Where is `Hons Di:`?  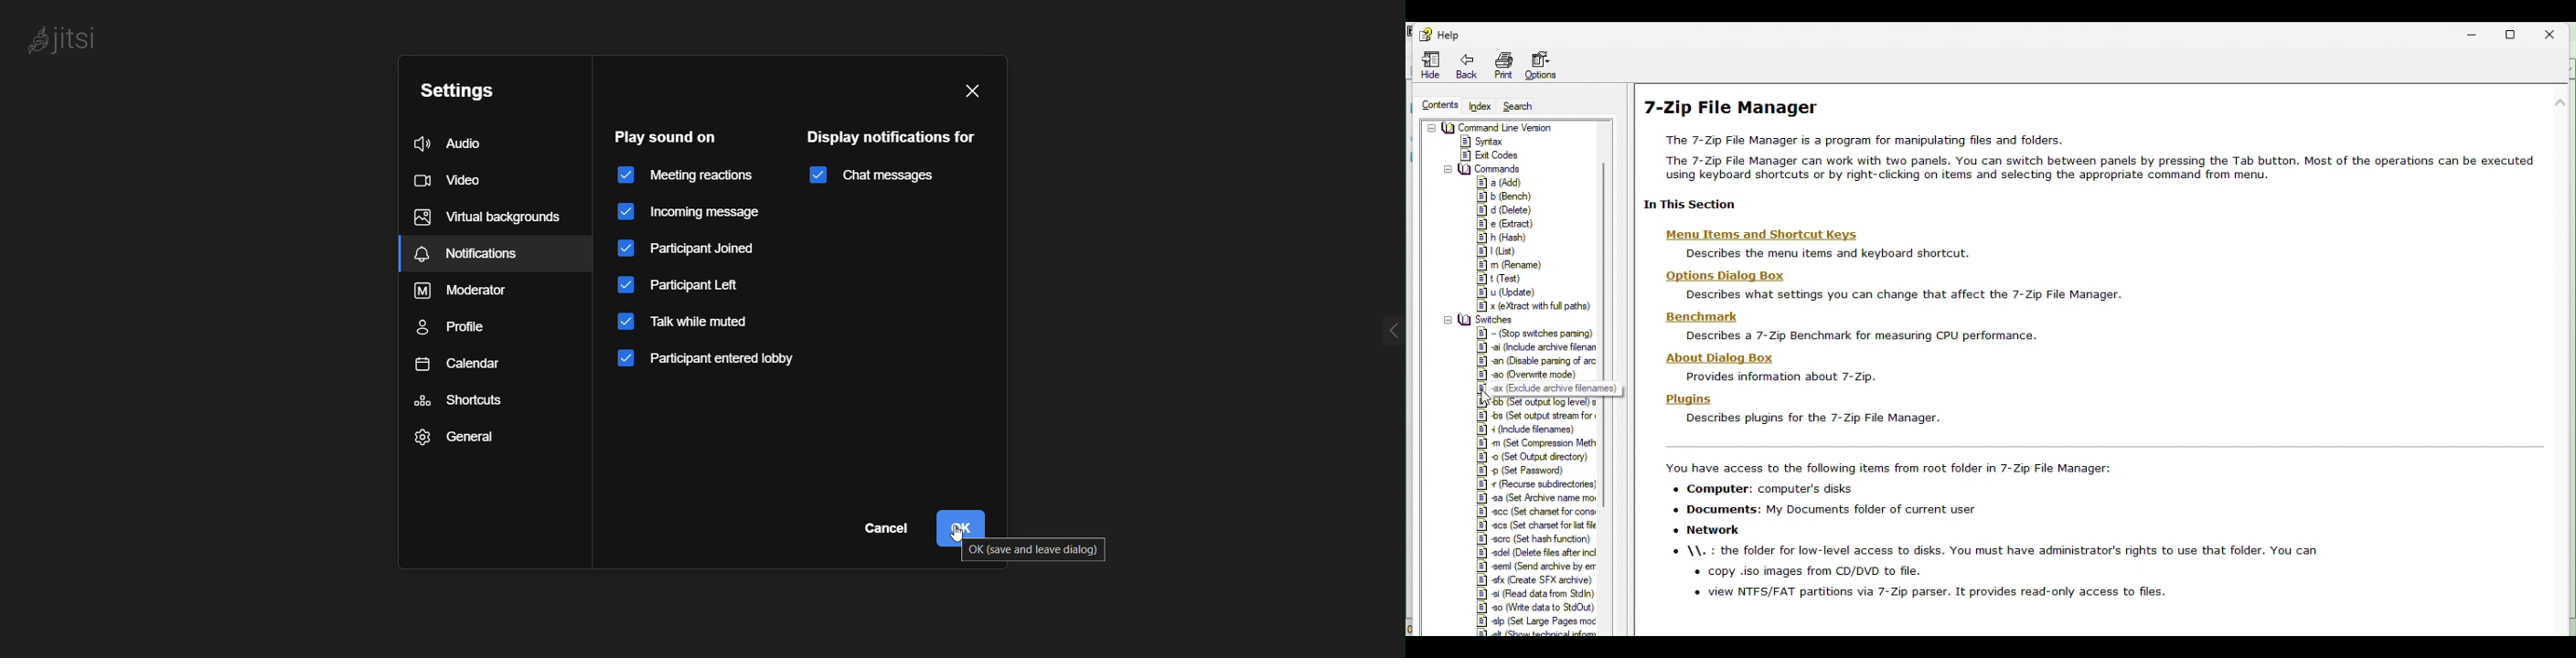
Hons Di: is located at coordinates (1727, 276).